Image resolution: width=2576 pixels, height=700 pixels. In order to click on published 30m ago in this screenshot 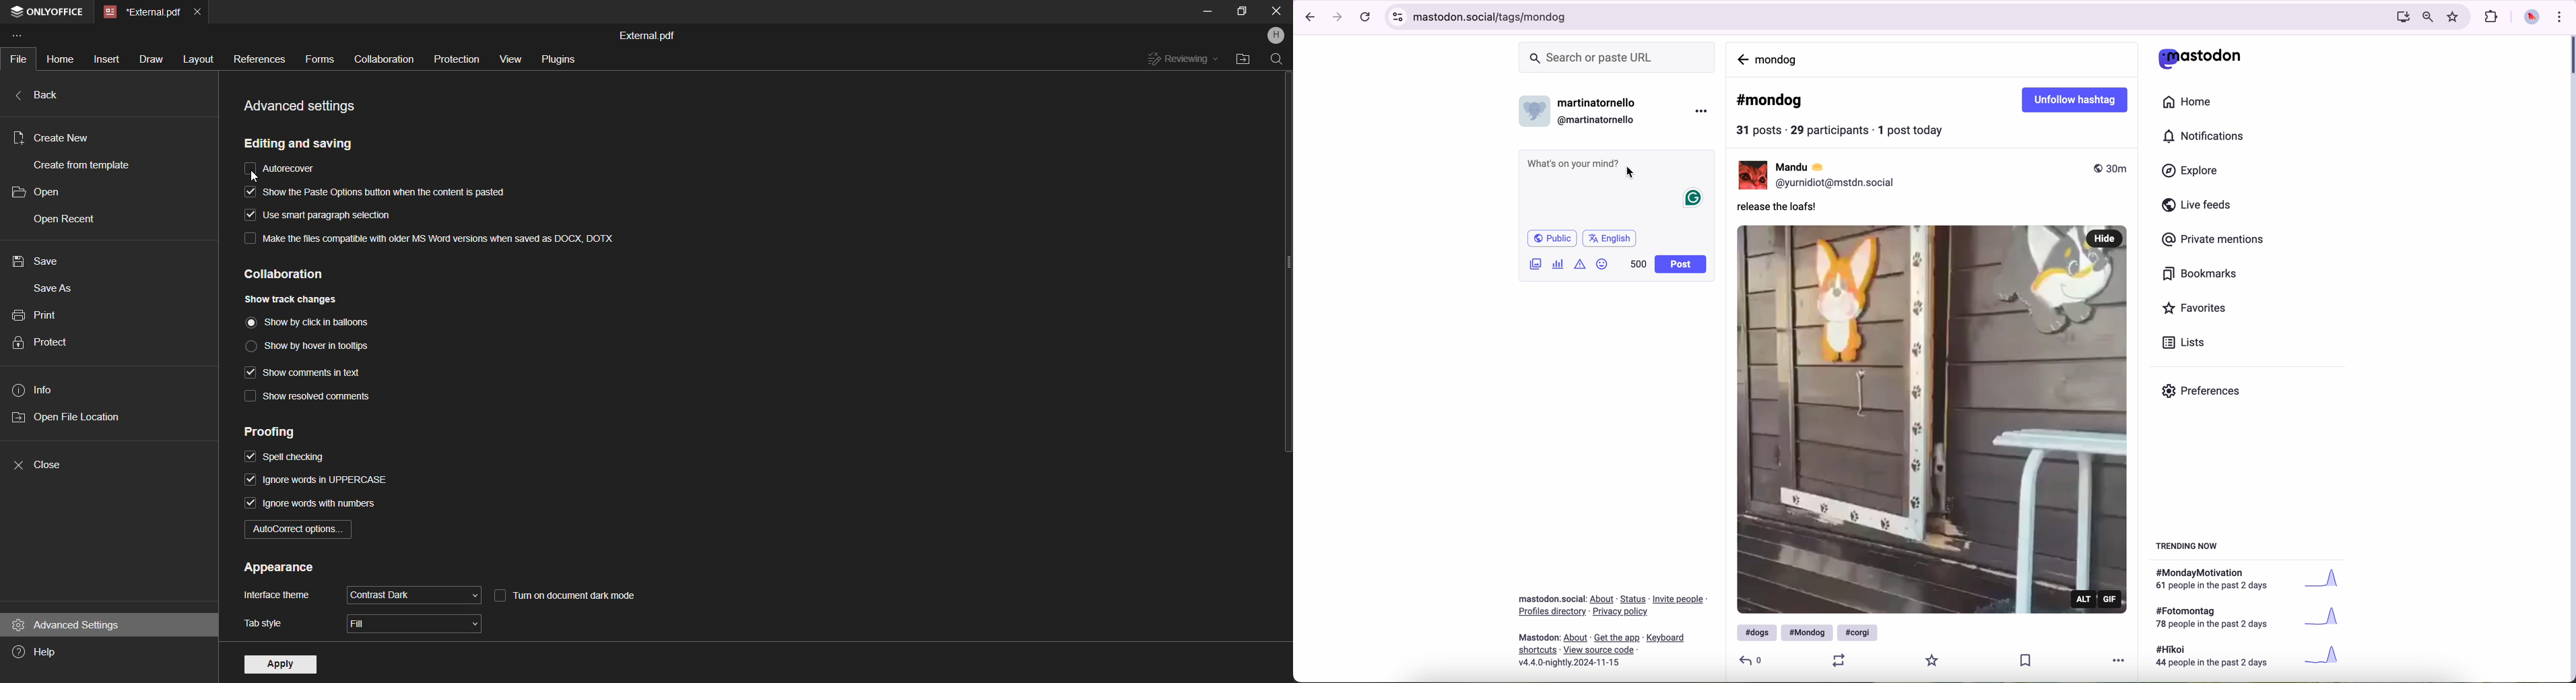, I will do `click(2110, 168)`.